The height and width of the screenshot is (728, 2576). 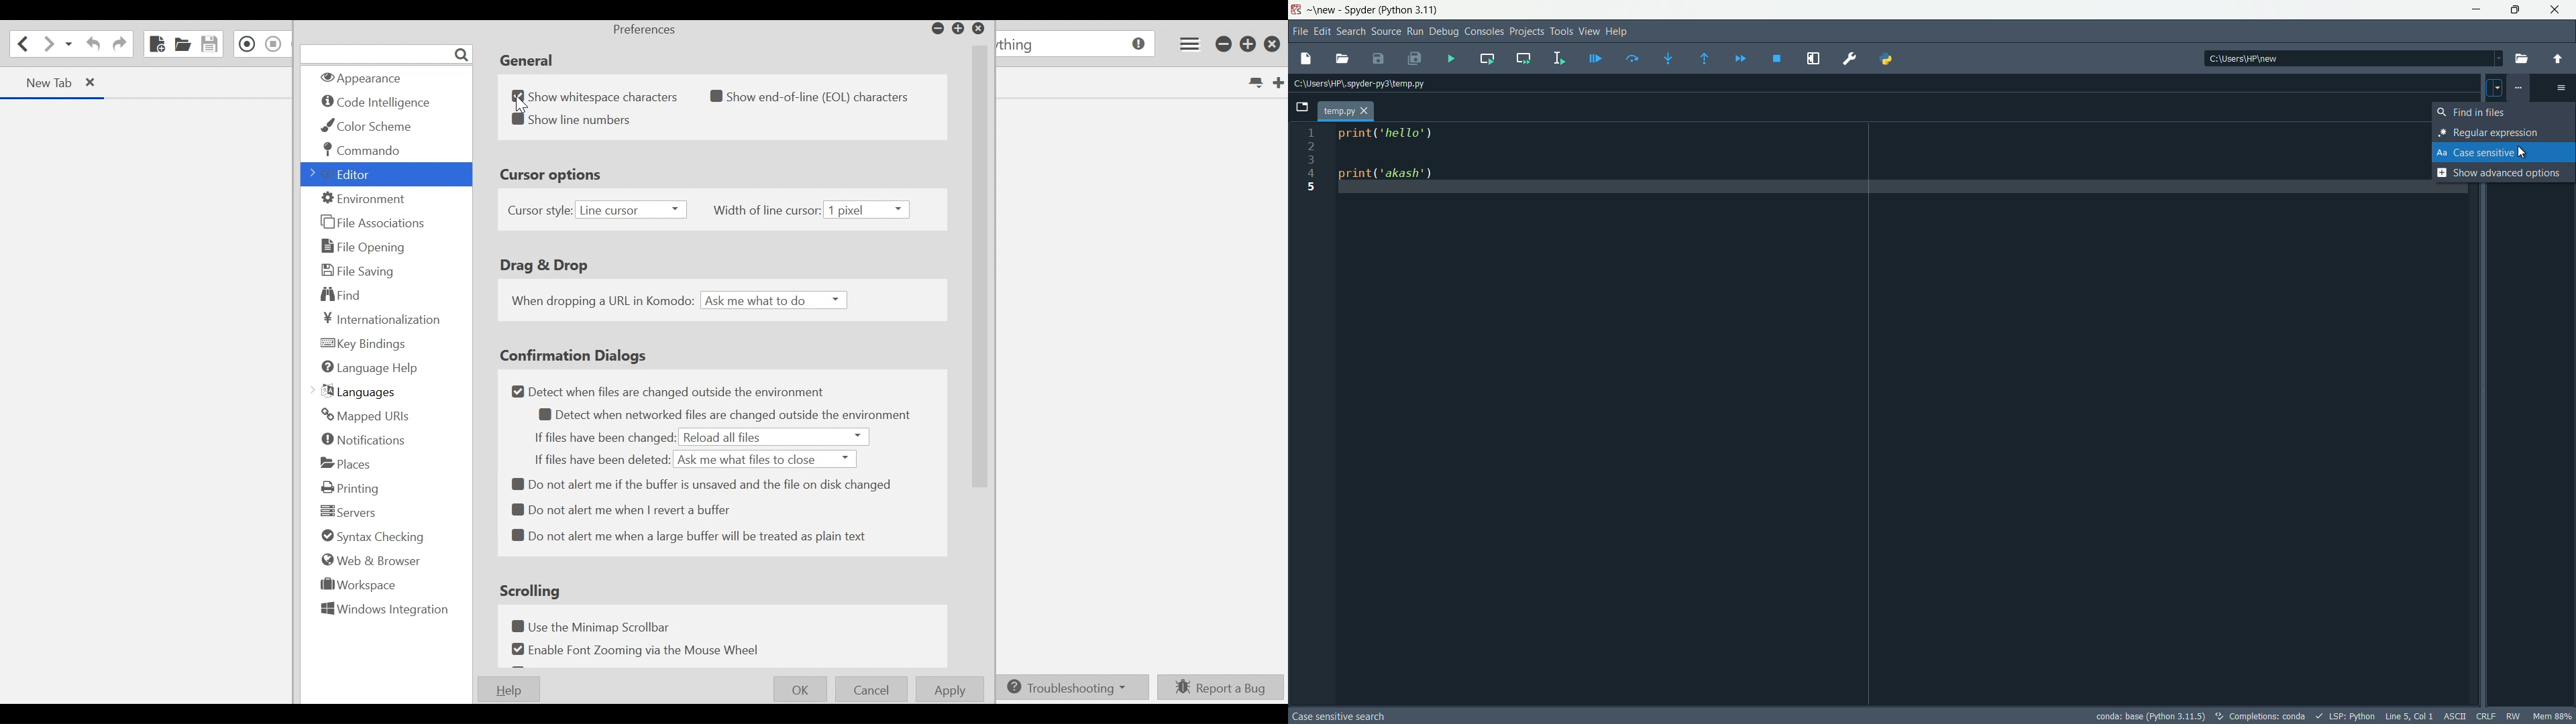 What do you see at coordinates (2558, 59) in the screenshot?
I see `parent directory` at bounding box center [2558, 59].